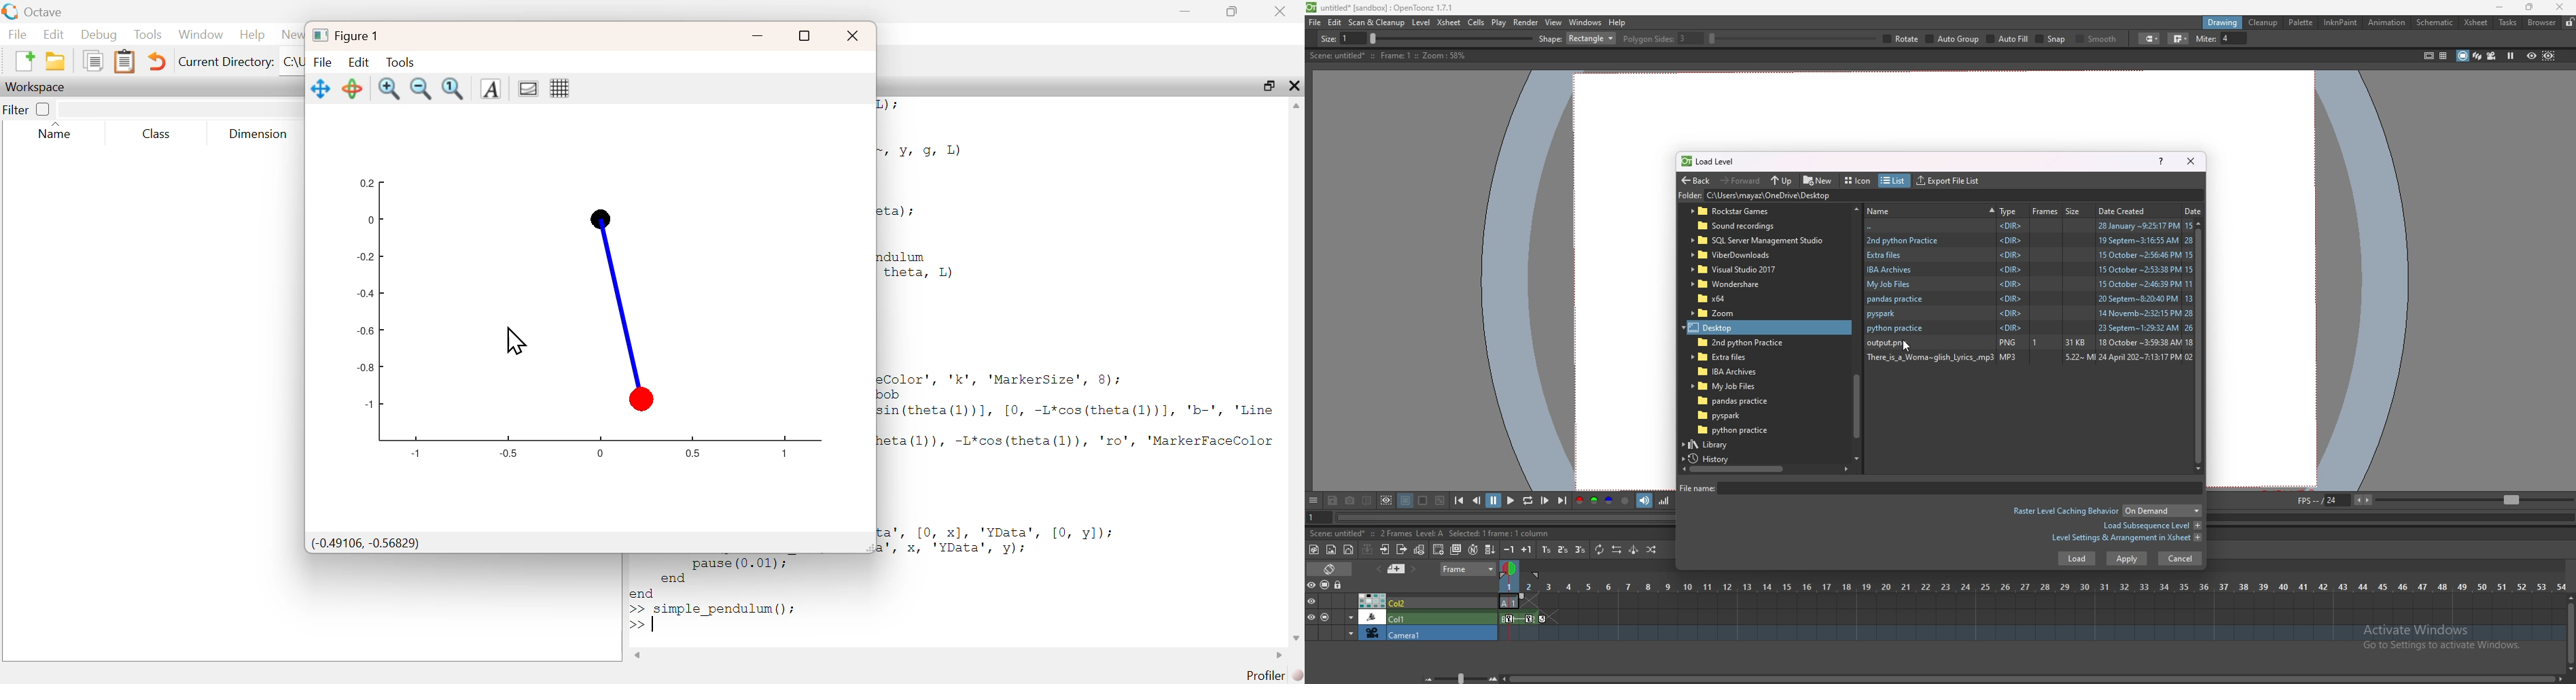  What do you see at coordinates (58, 61) in the screenshot?
I see `open an existing file in directory` at bounding box center [58, 61].